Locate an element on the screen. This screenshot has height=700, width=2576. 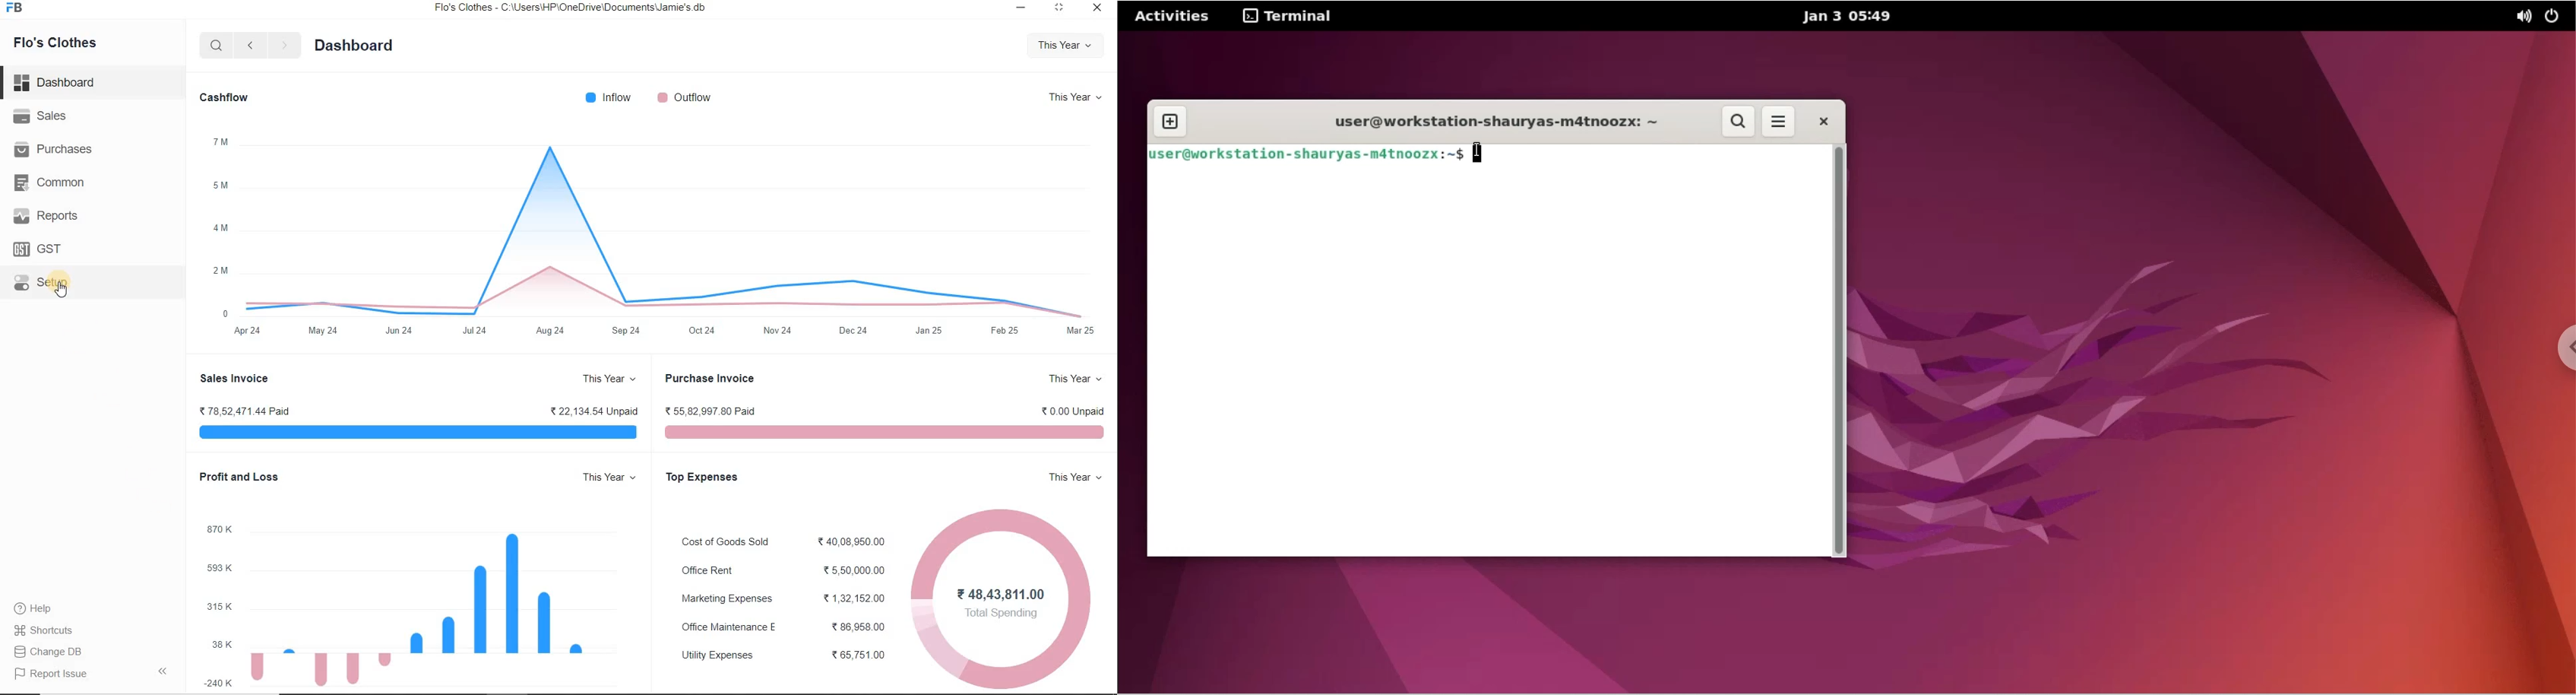
Inflow is located at coordinates (612, 95).